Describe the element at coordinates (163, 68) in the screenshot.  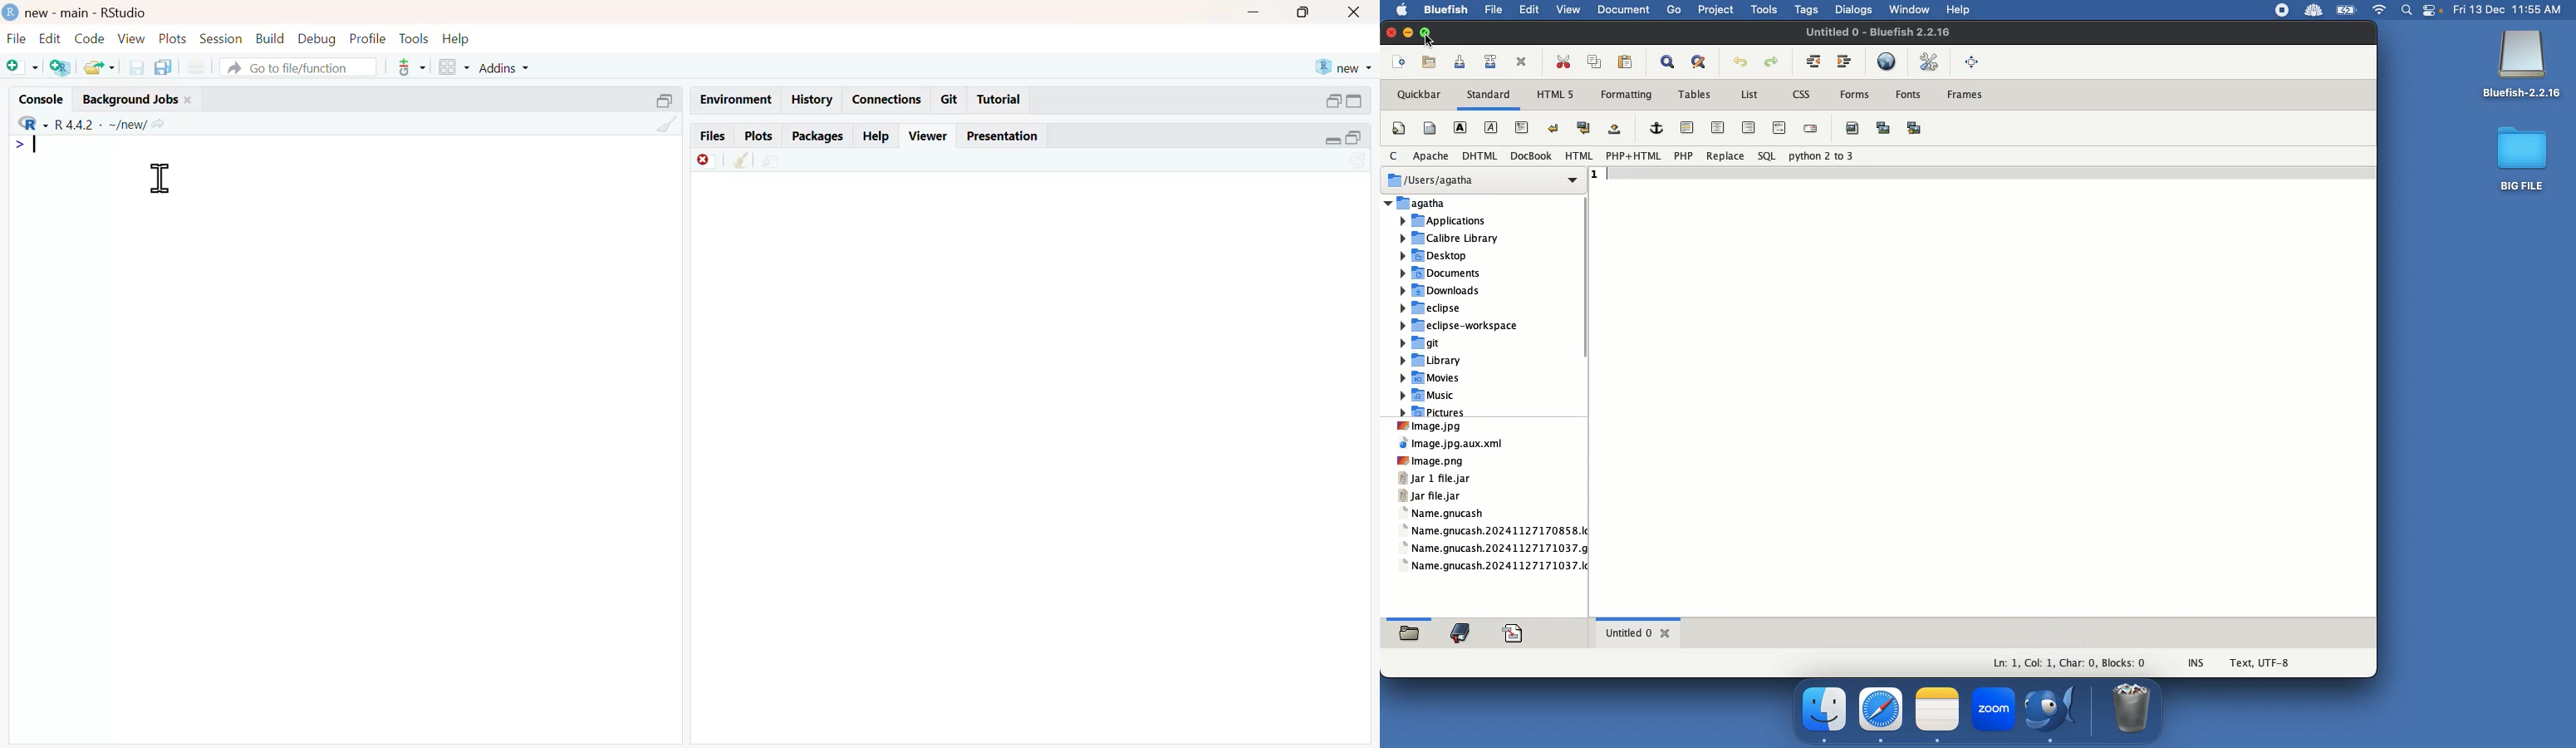
I see `copy` at that location.